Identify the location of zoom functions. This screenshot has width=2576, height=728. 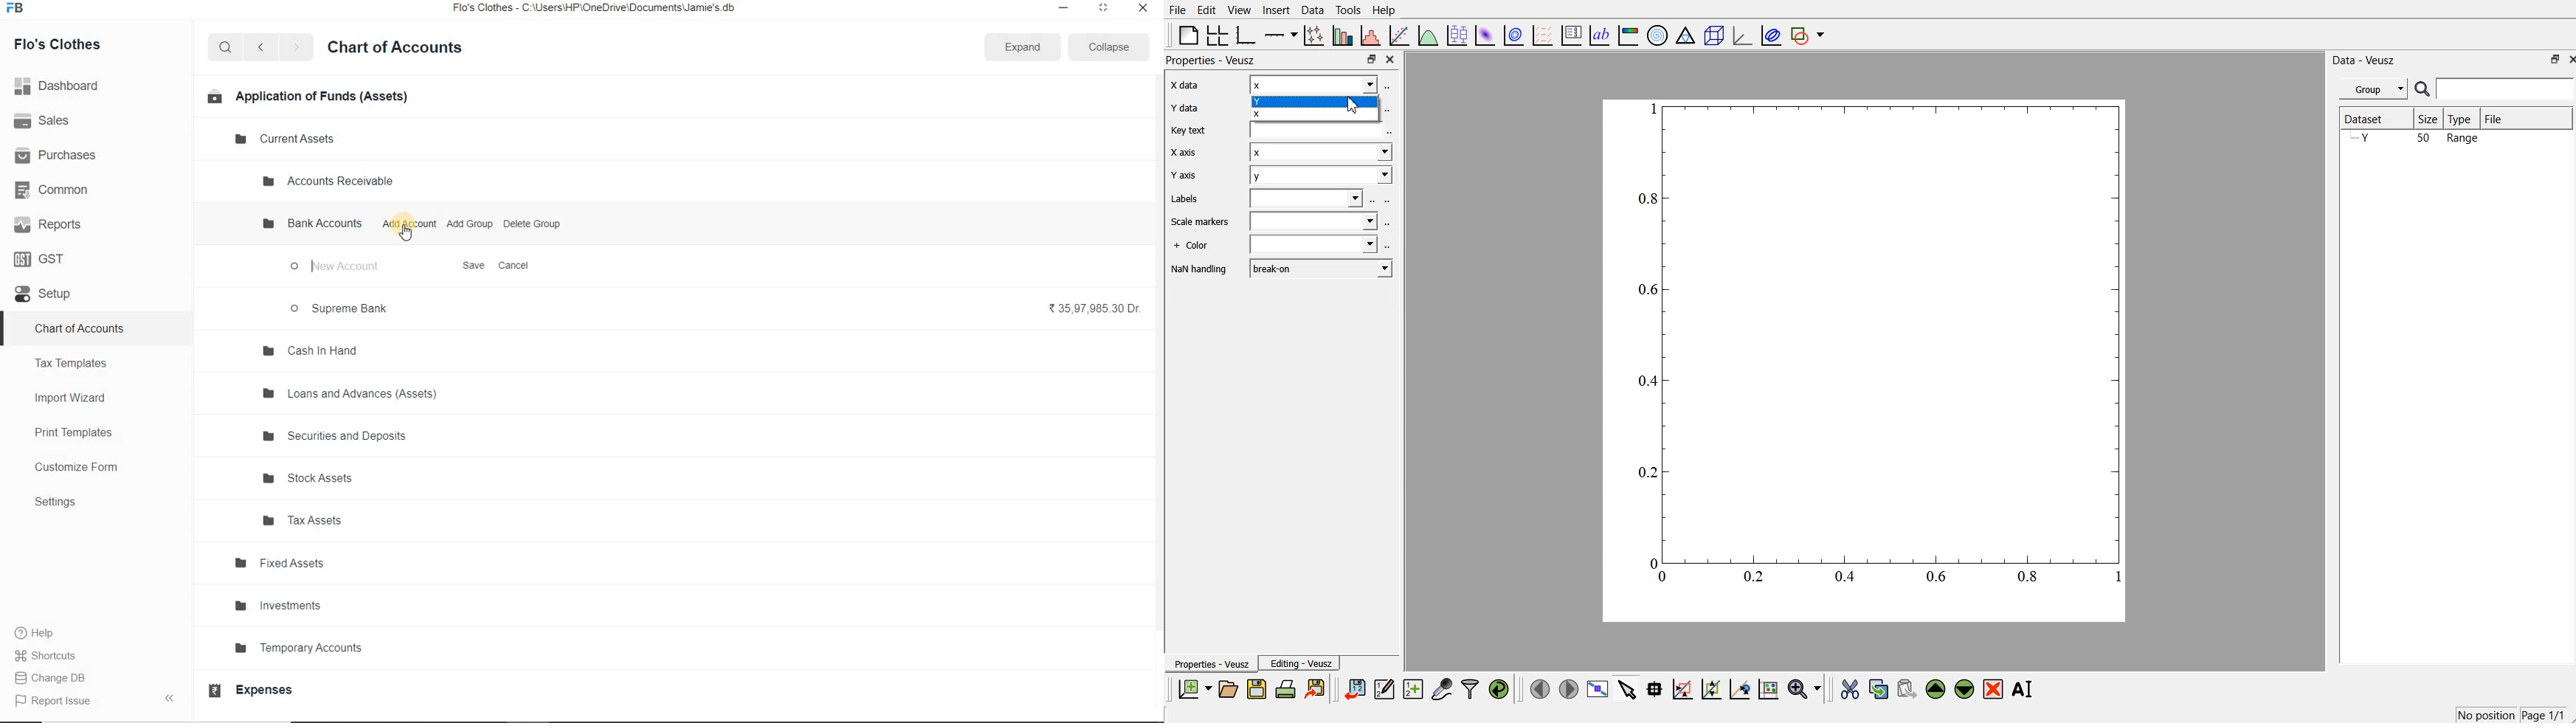
(1805, 688).